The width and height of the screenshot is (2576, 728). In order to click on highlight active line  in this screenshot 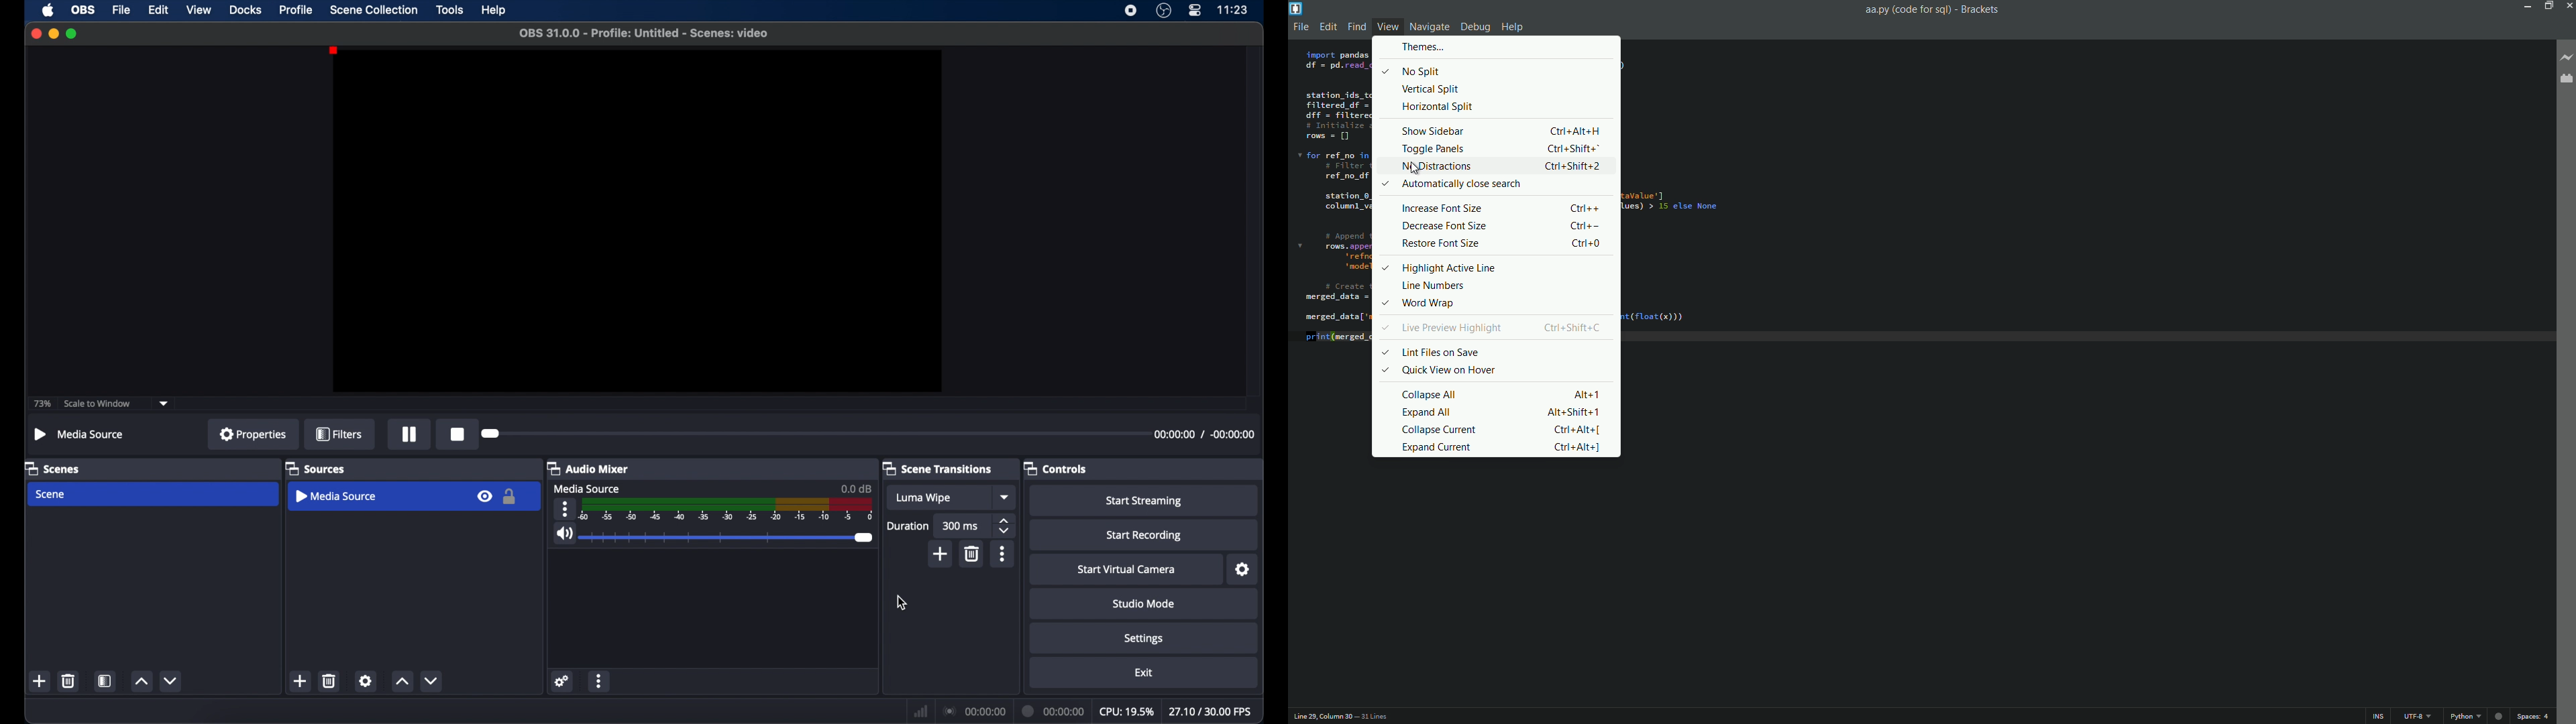, I will do `click(1503, 267)`.